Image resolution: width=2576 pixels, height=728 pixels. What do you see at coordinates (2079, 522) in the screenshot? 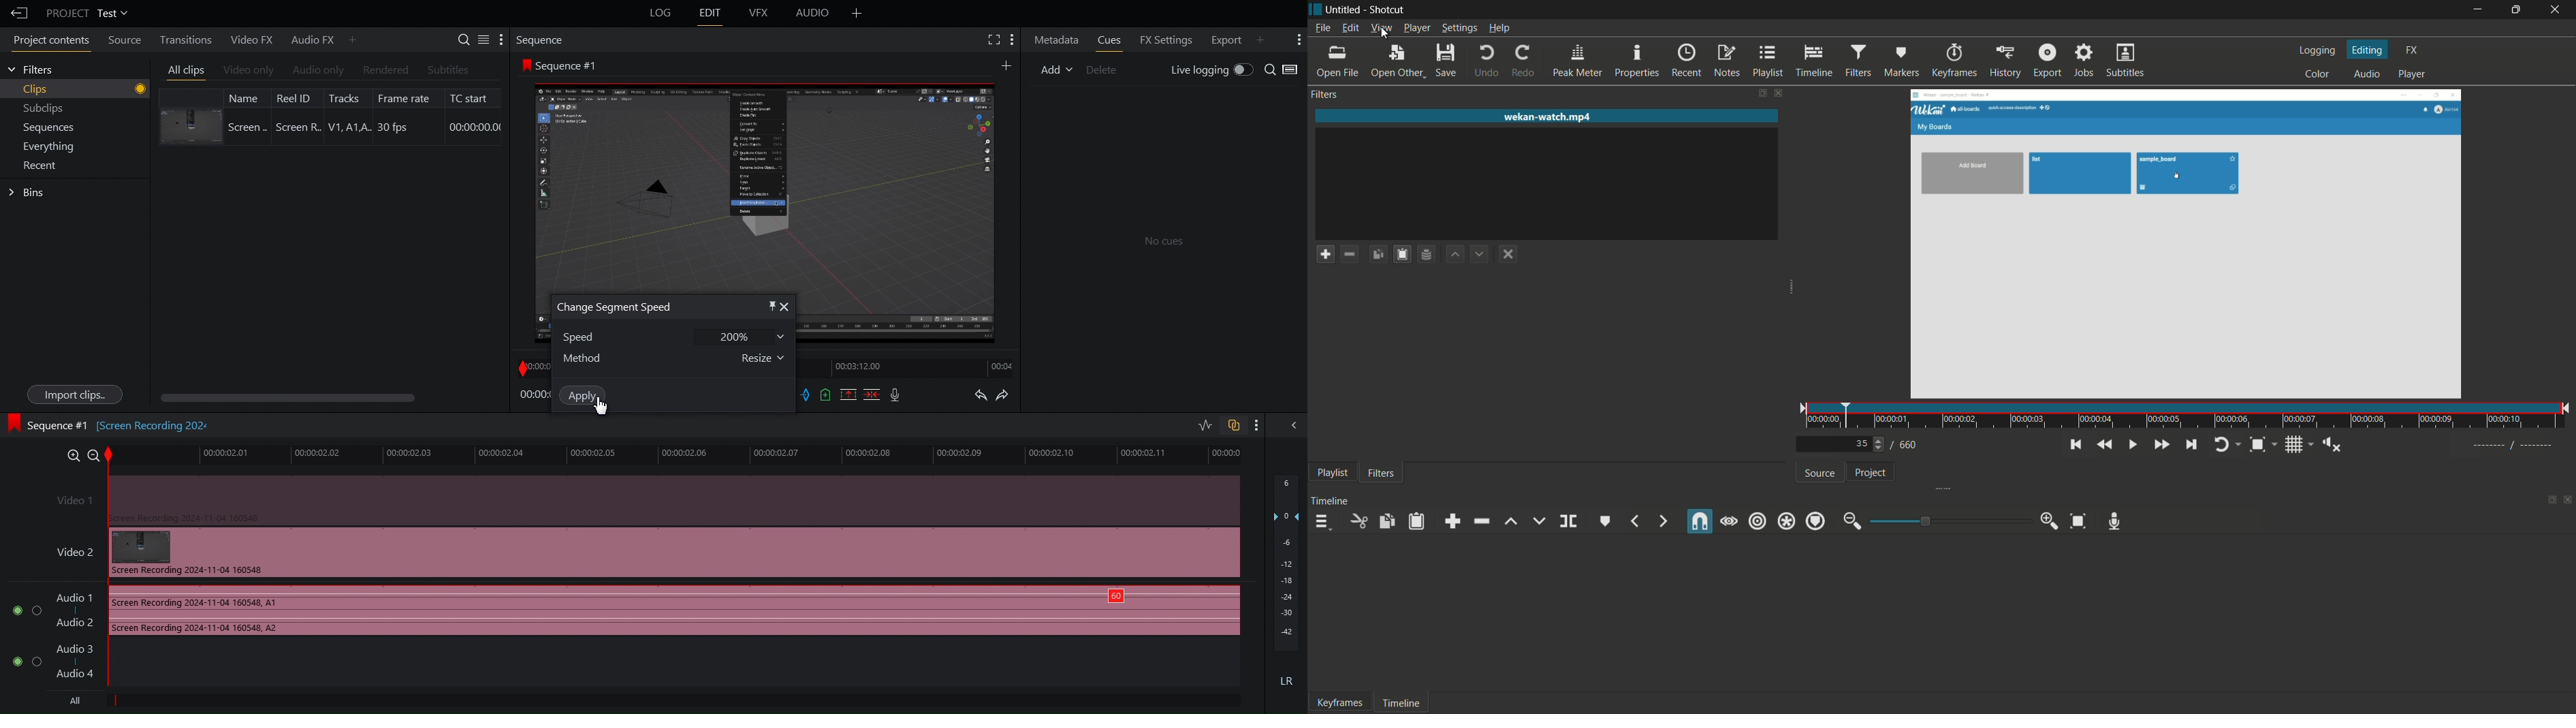
I see `zoom timeline to fit` at bounding box center [2079, 522].